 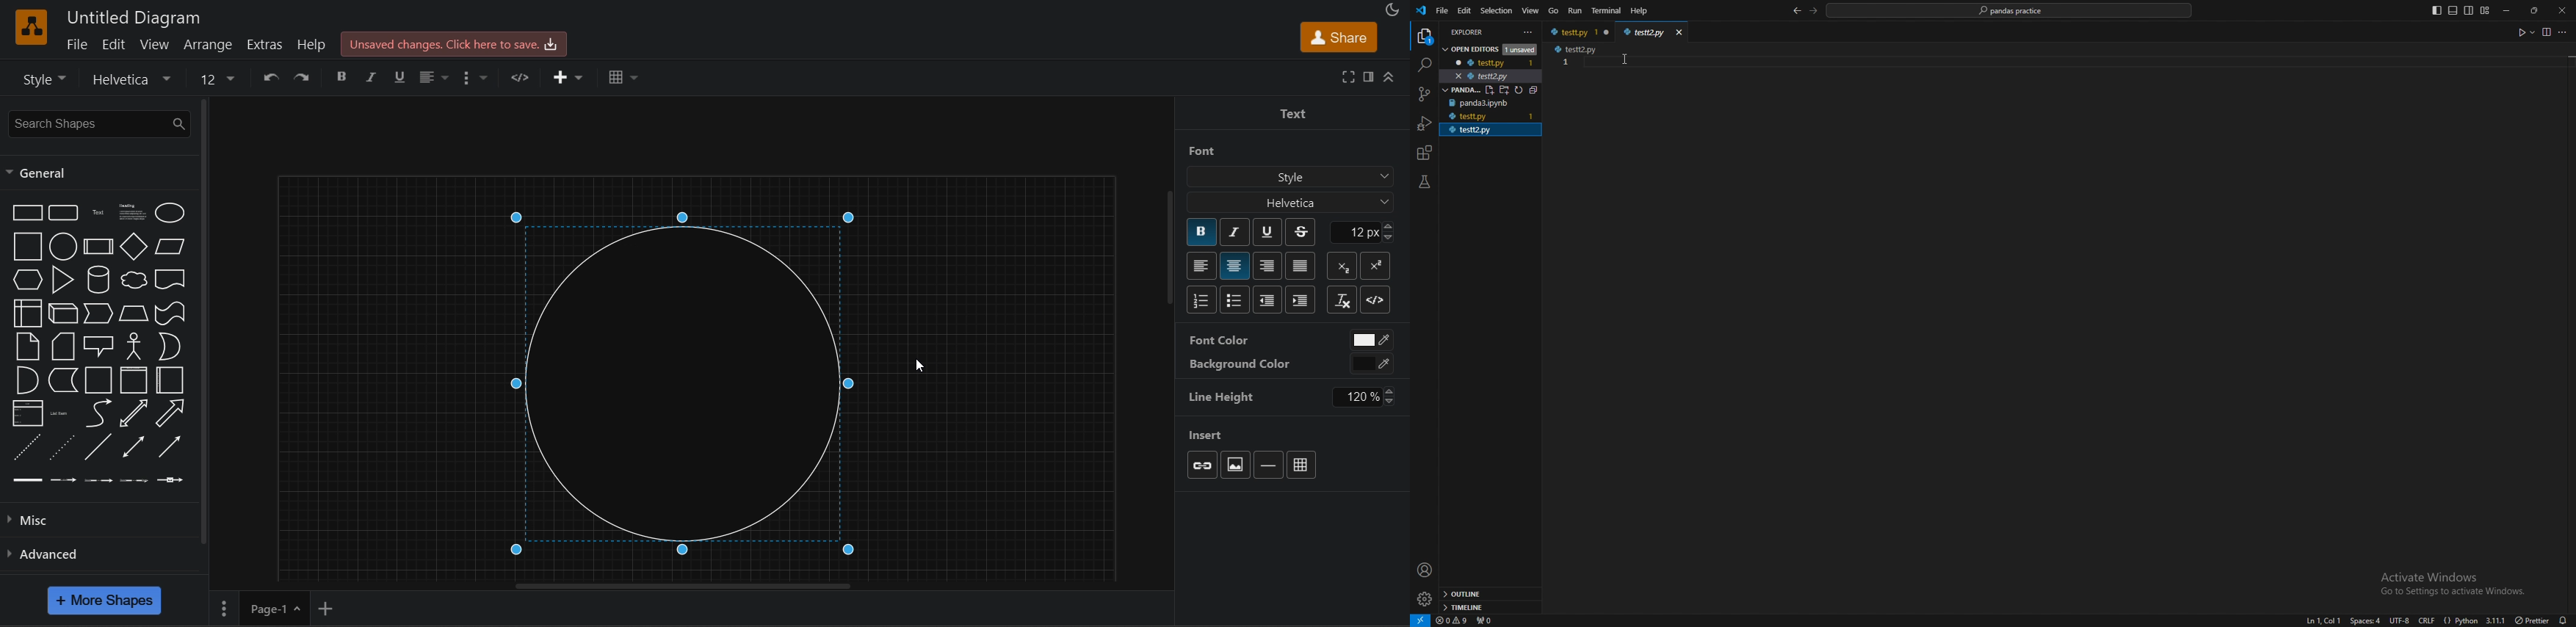 What do you see at coordinates (433, 78) in the screenshot?
I see `left align` at bounding box center [433, 78].